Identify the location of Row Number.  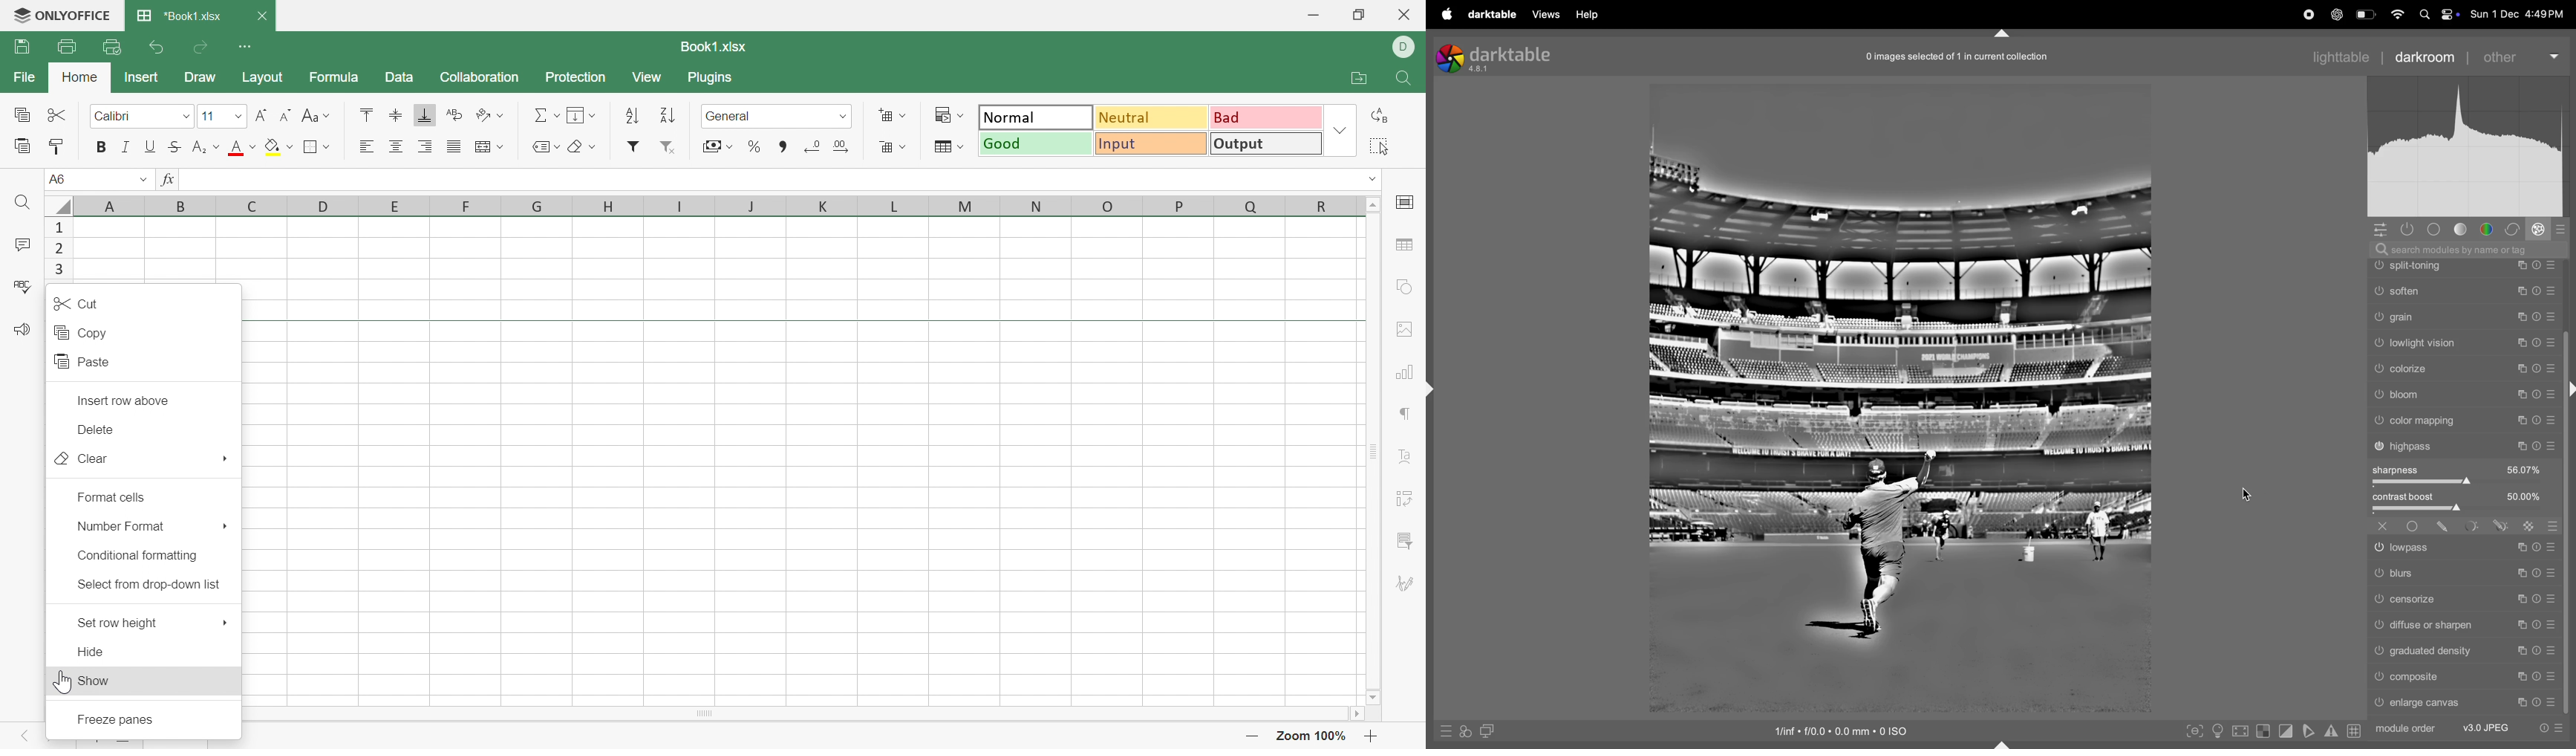
(65, 251).